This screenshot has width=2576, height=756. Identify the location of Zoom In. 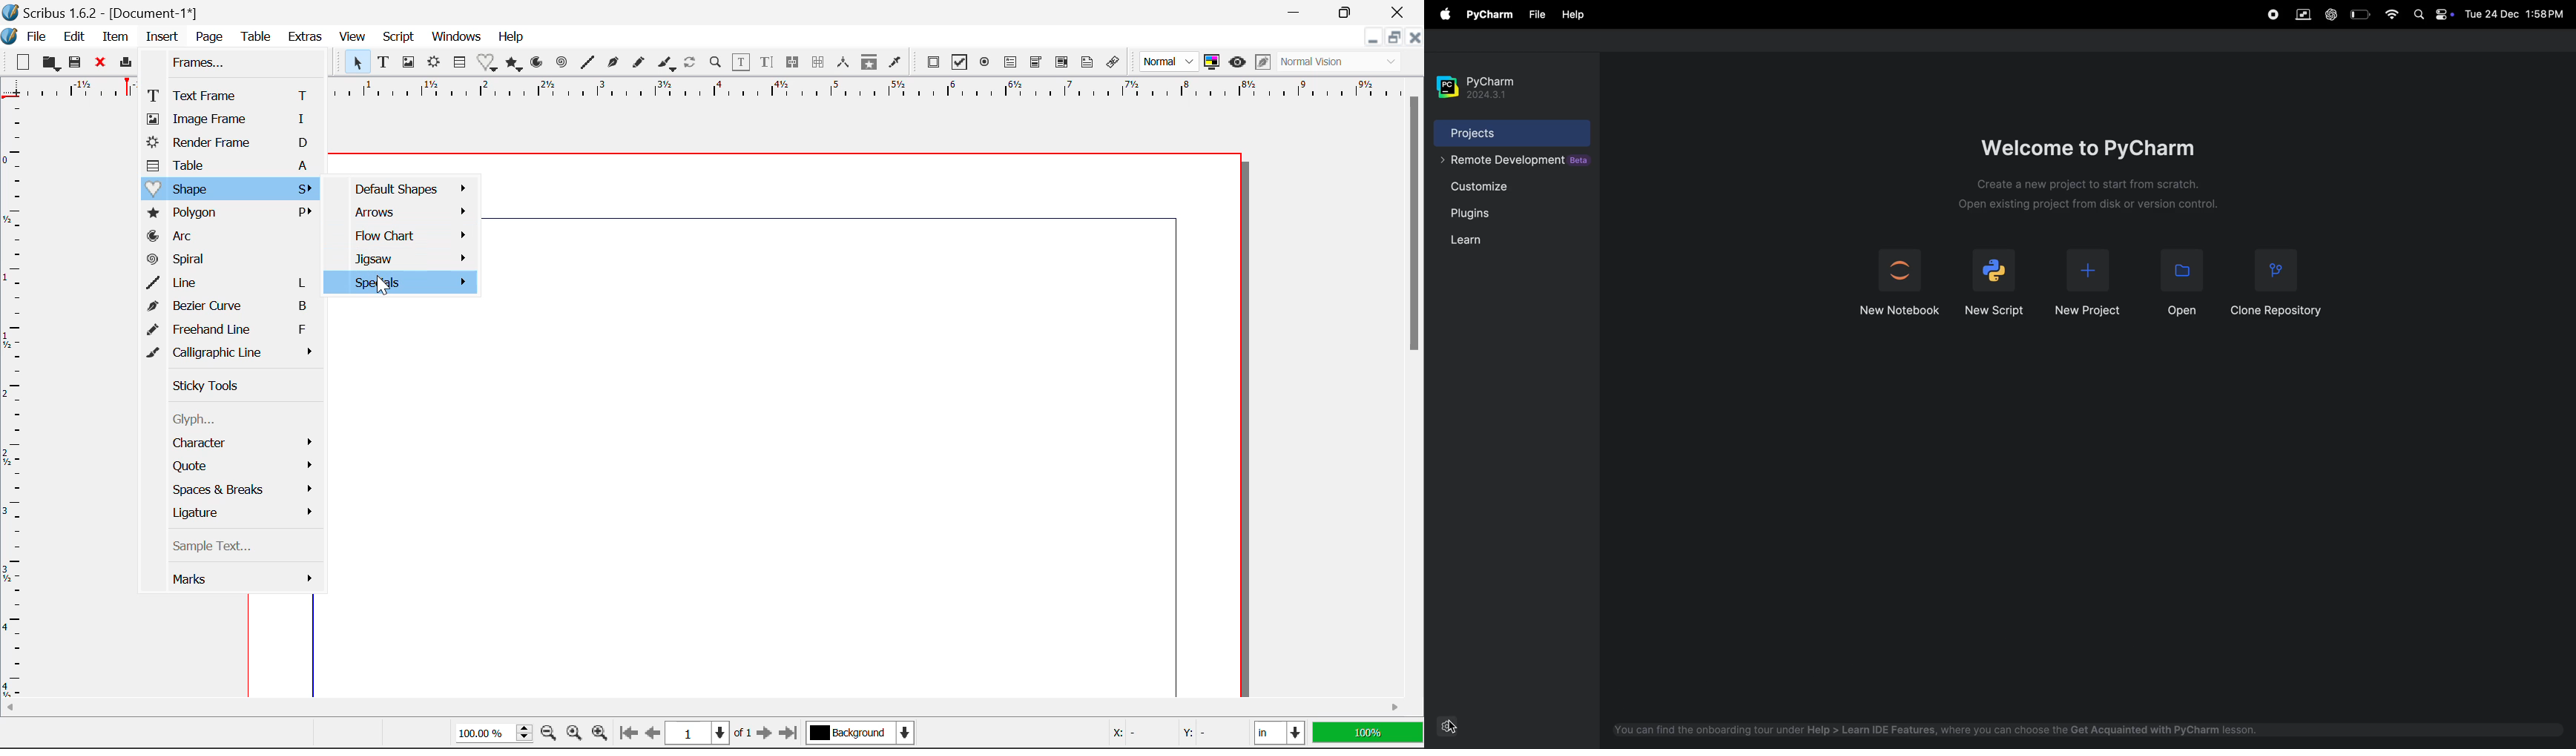
(600, 734).